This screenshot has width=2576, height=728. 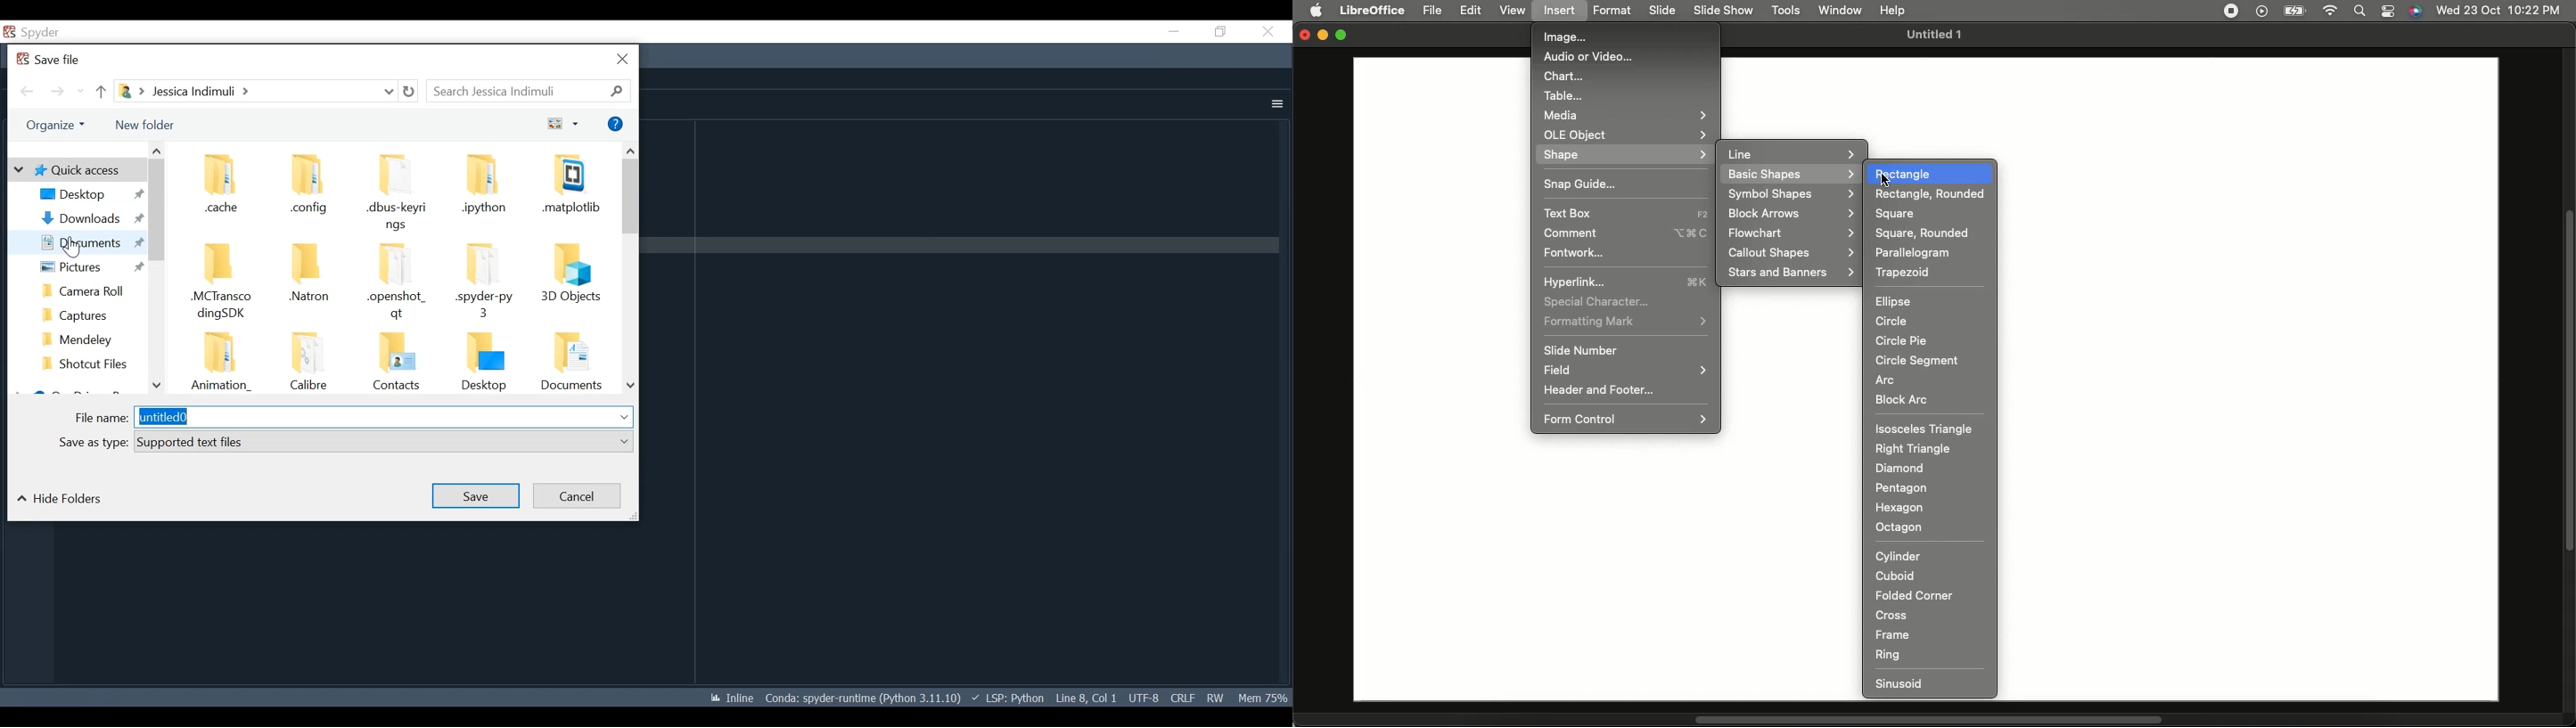 I want to click on Navigate back, so click(x=27, y=92).